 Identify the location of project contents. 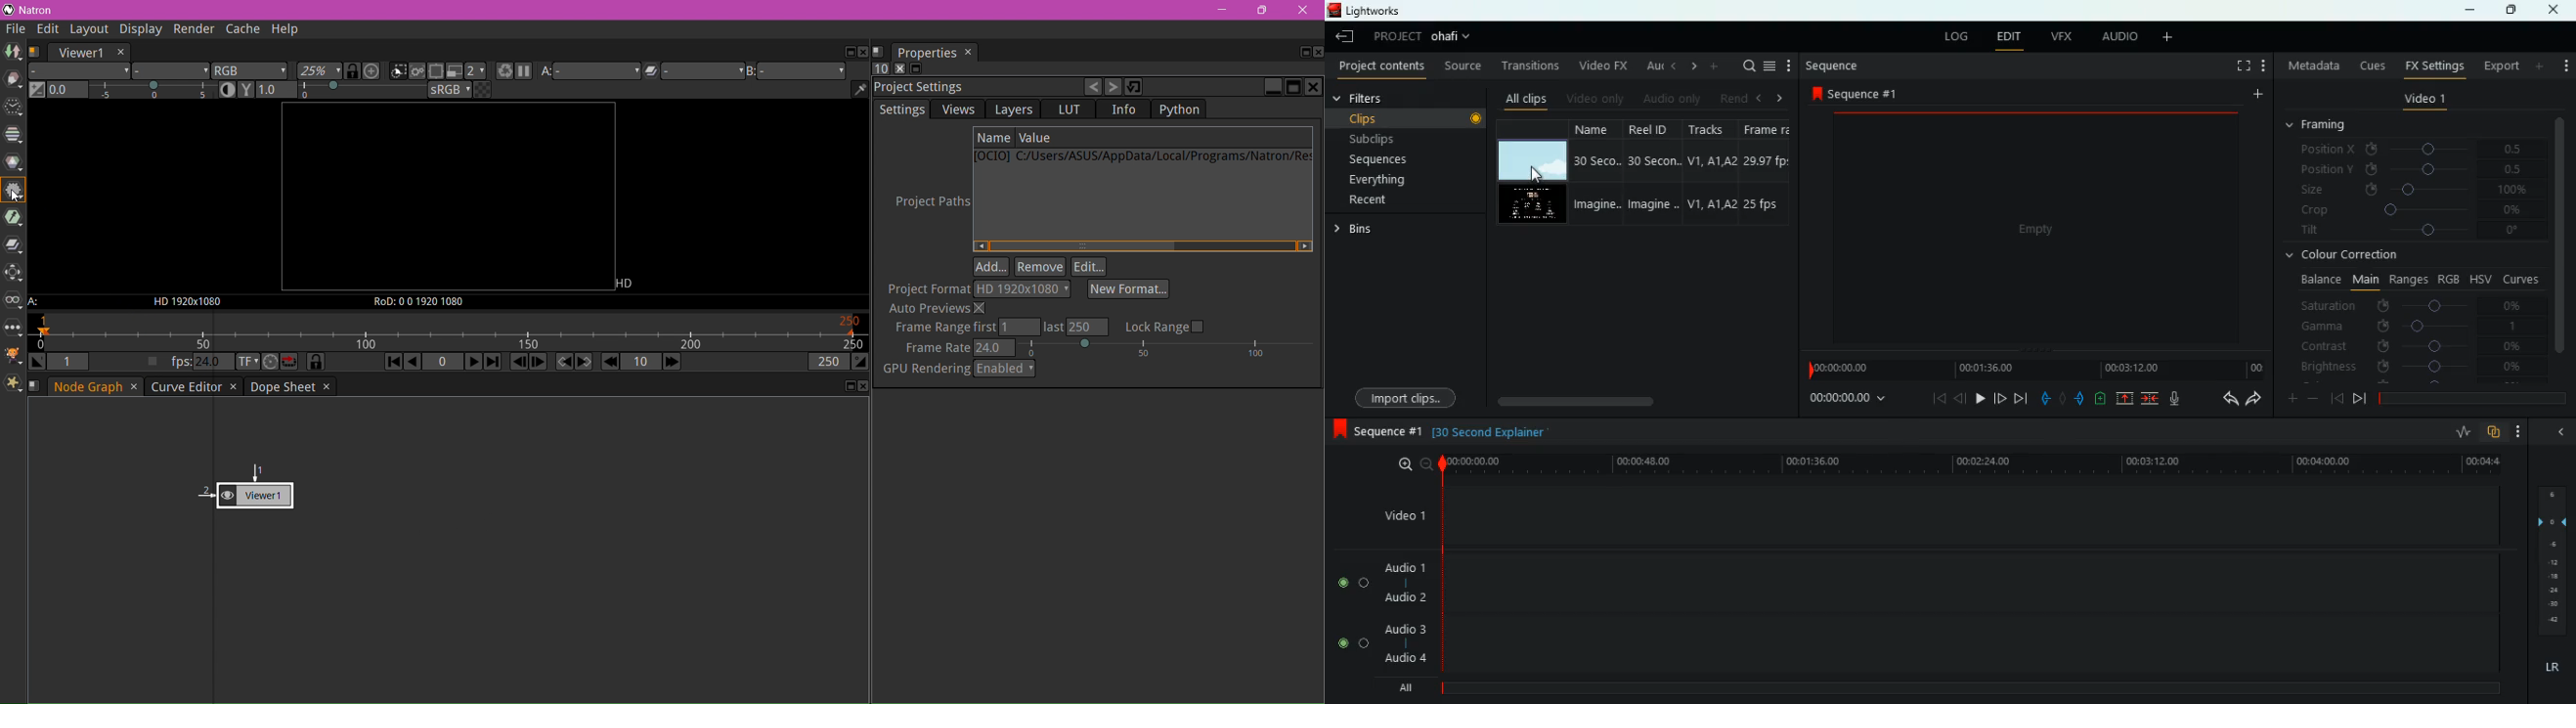
(1379, 67).